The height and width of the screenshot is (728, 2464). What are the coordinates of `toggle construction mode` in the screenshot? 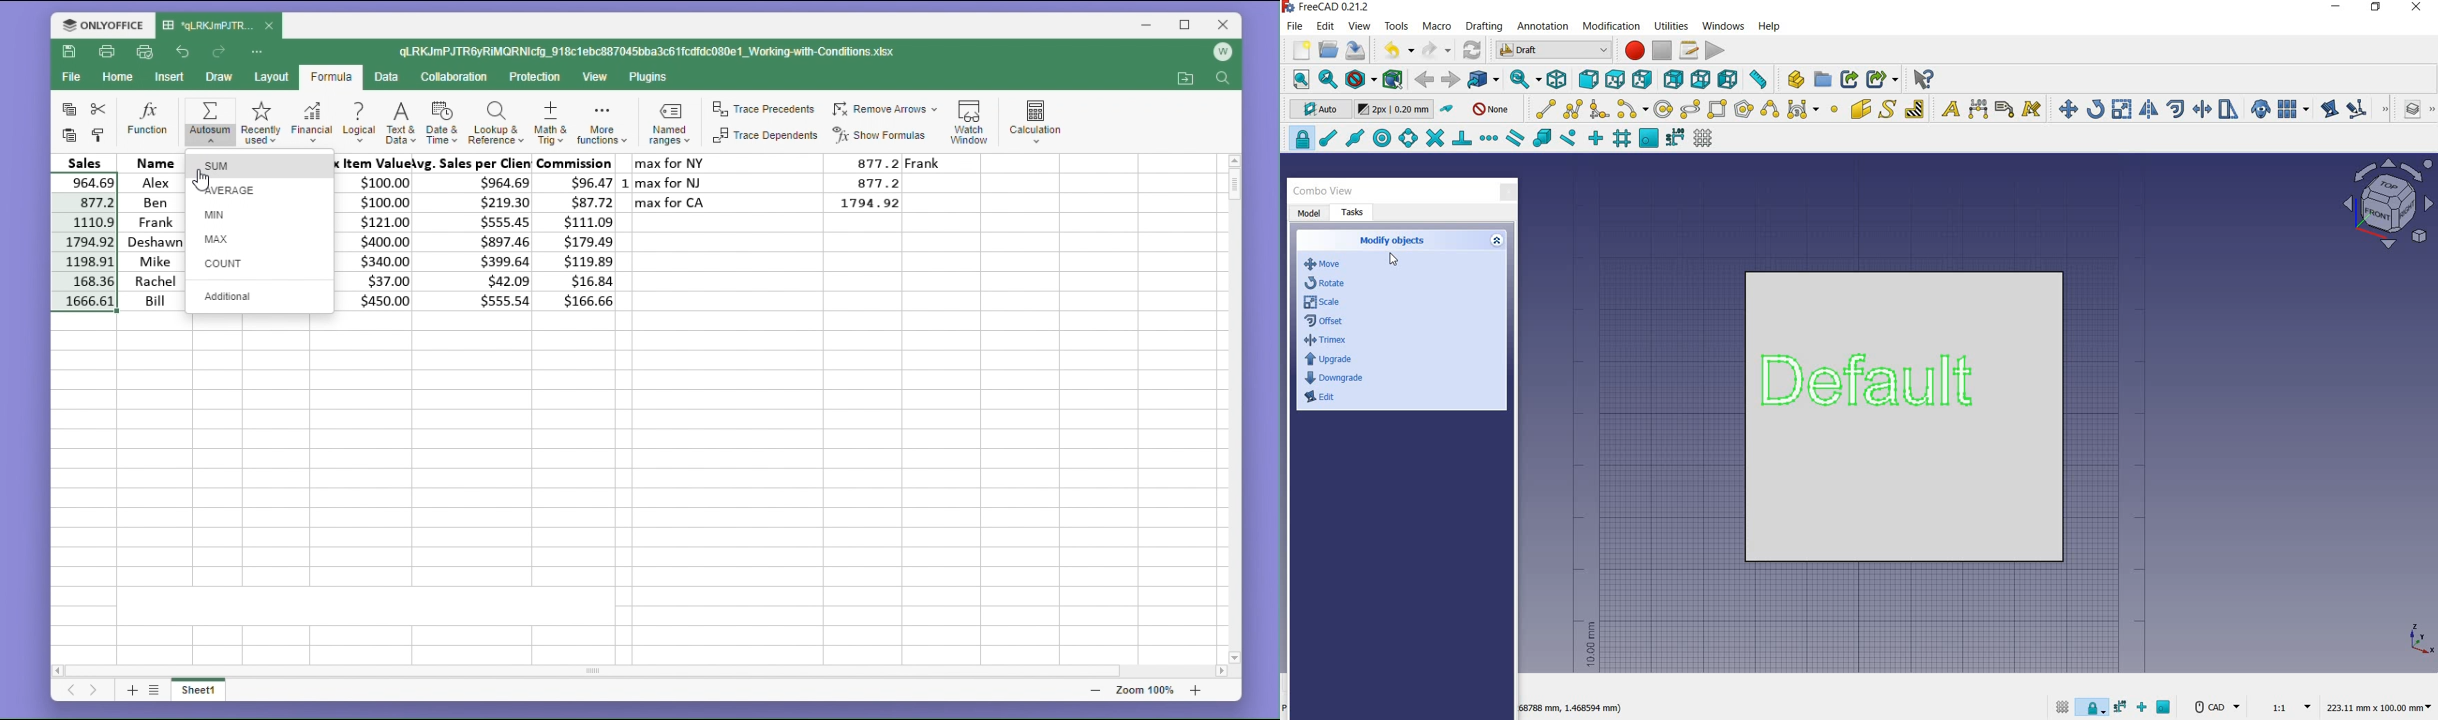 It's located at (1448, 110).